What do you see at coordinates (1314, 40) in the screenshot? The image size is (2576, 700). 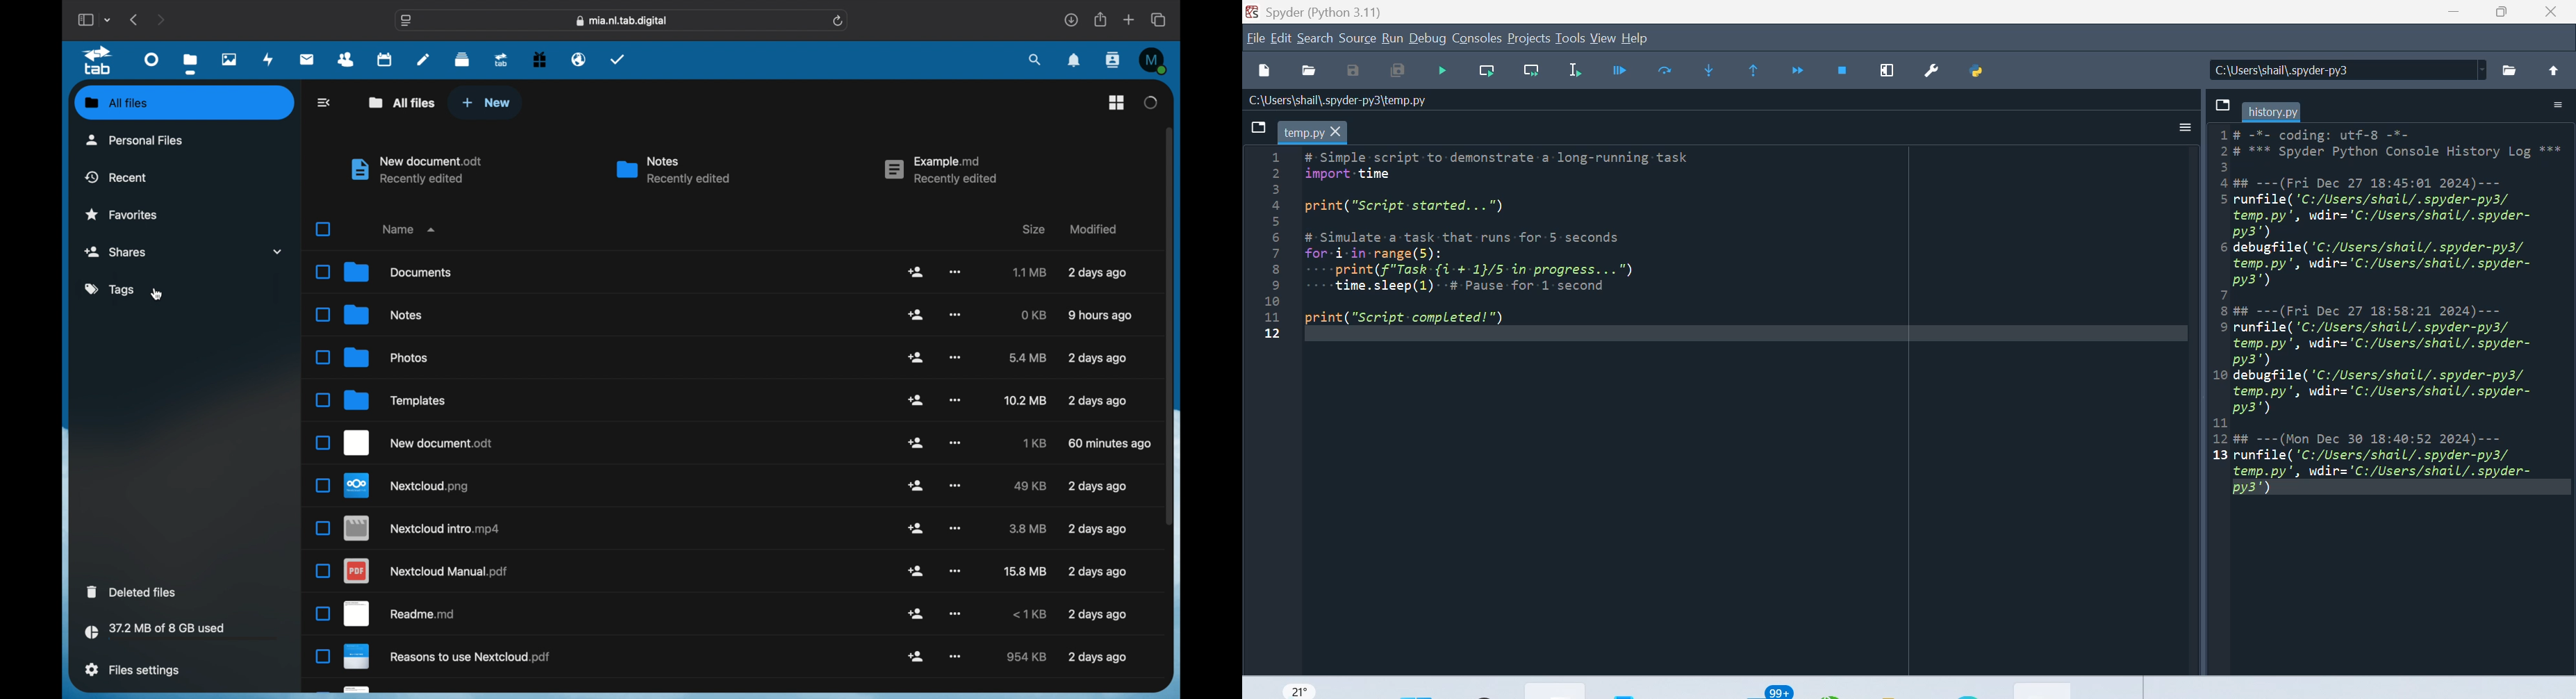 I see `Search` at bounding box center [1314, 40].